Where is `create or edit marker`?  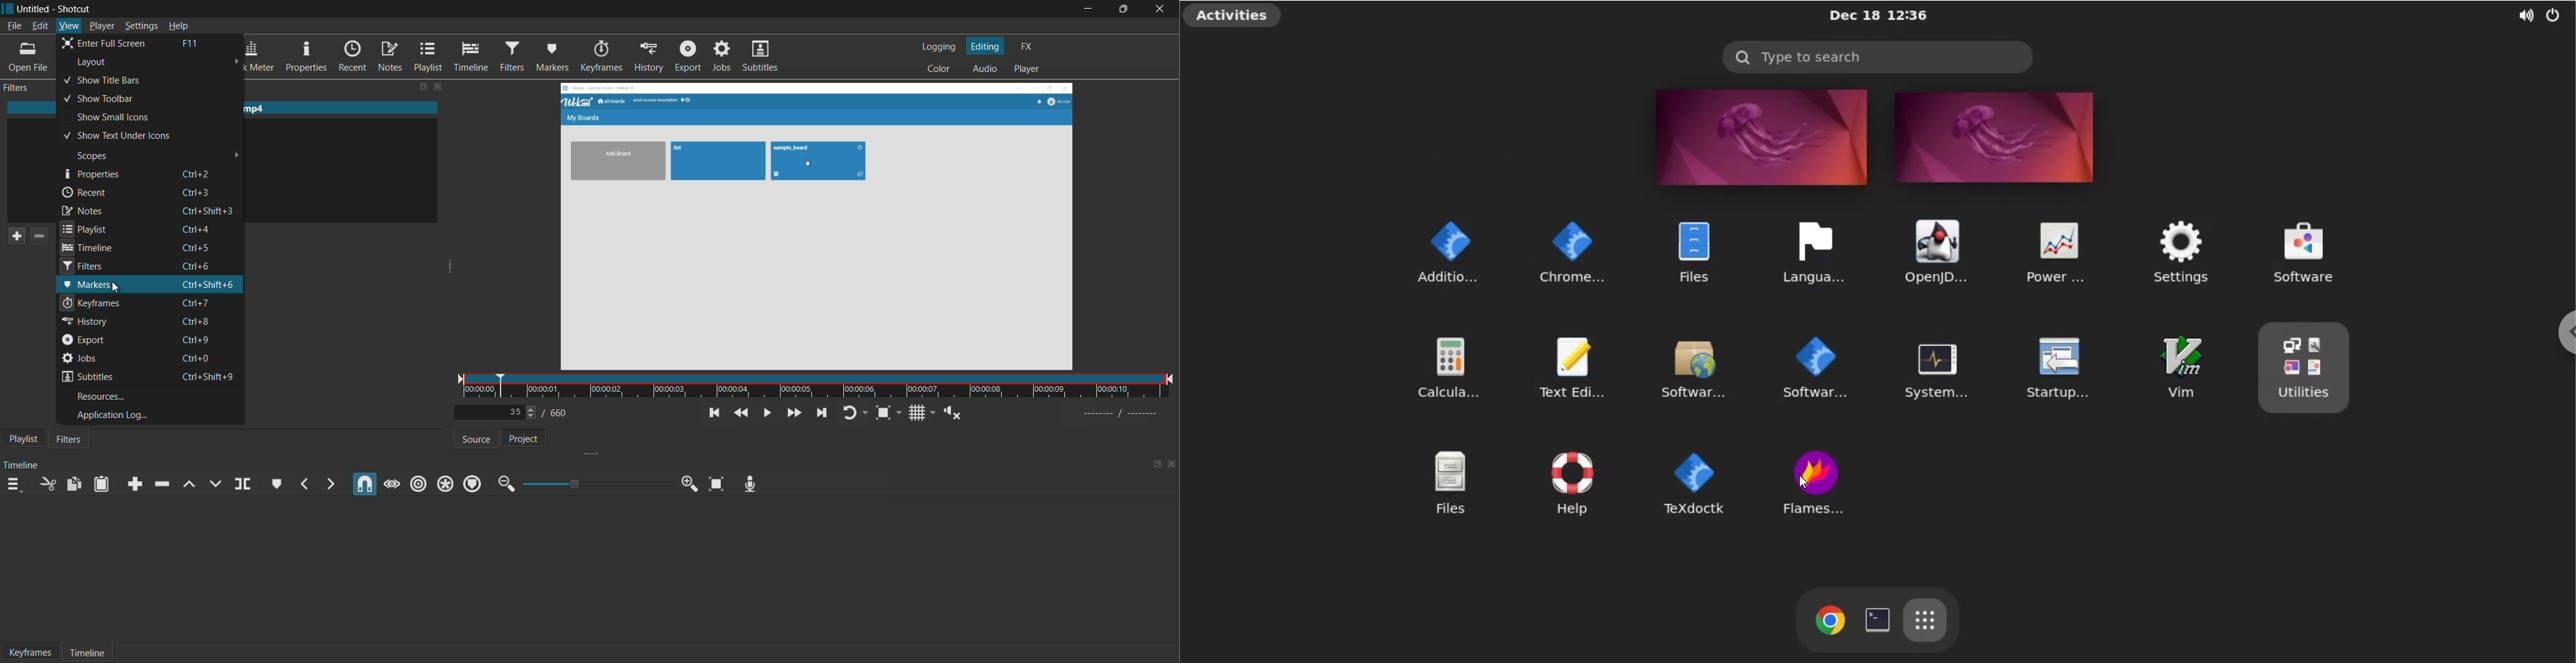 create or edit marker is located at coordinates (275, 483).